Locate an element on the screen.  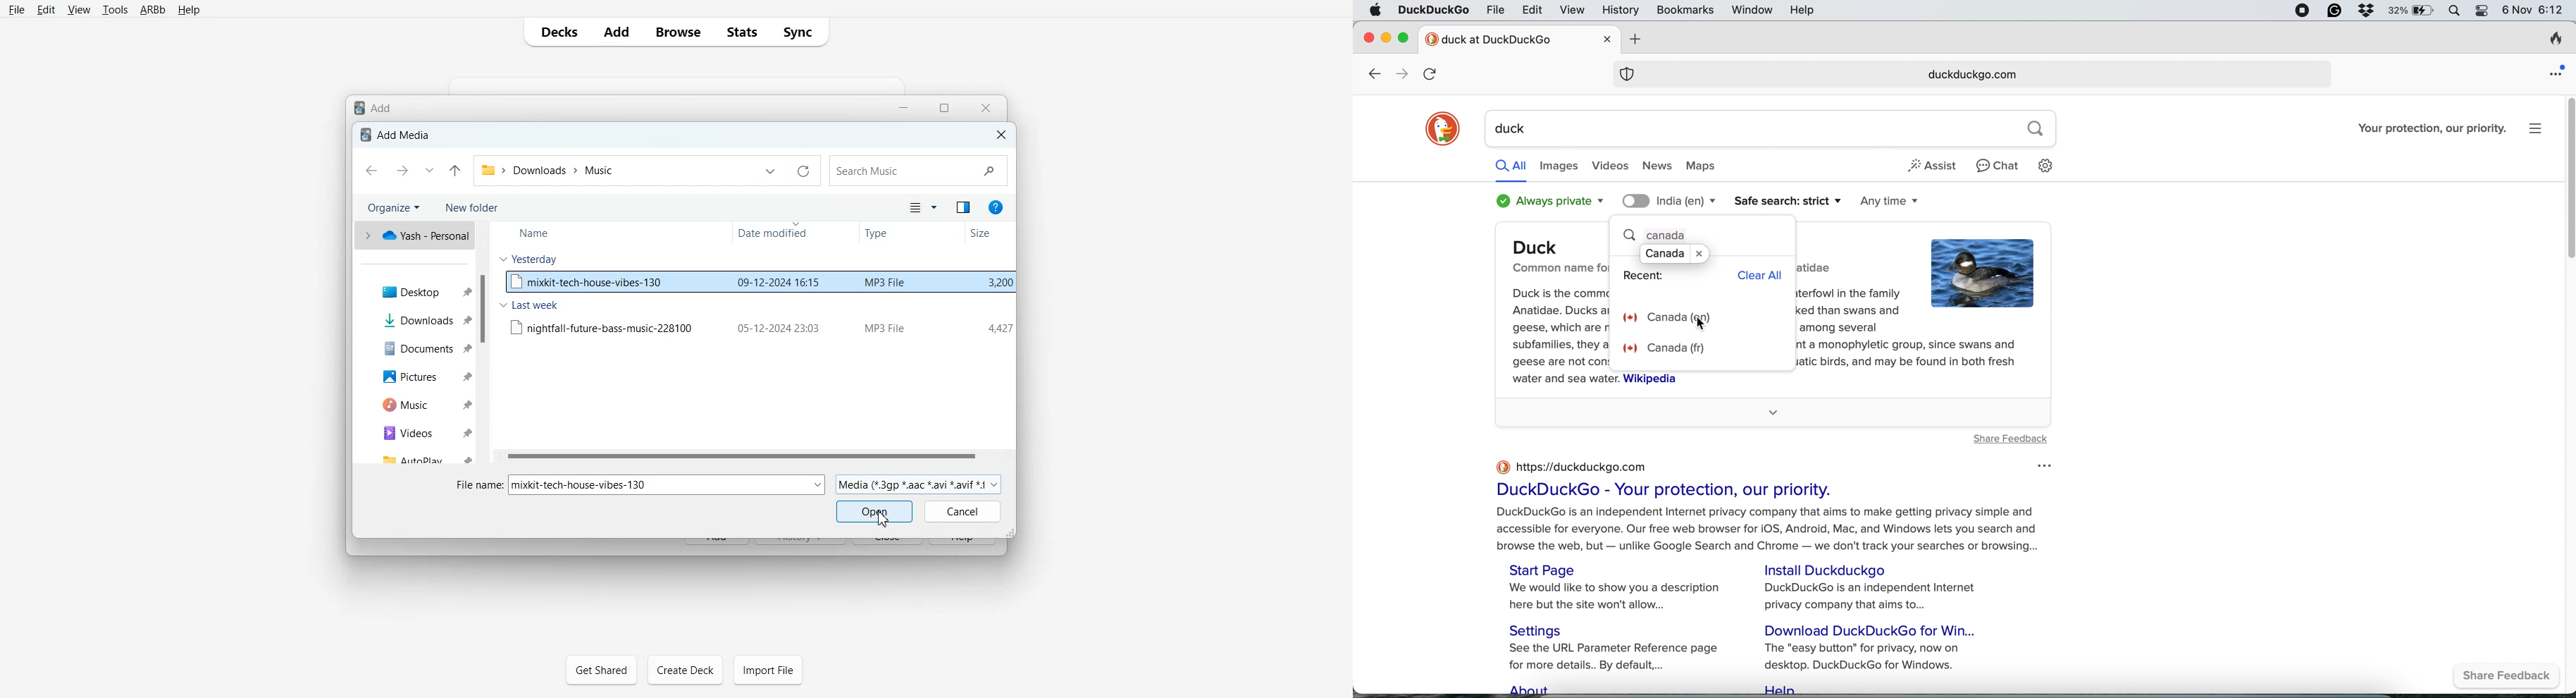
Get Shared is located at coordinates (601, 670).